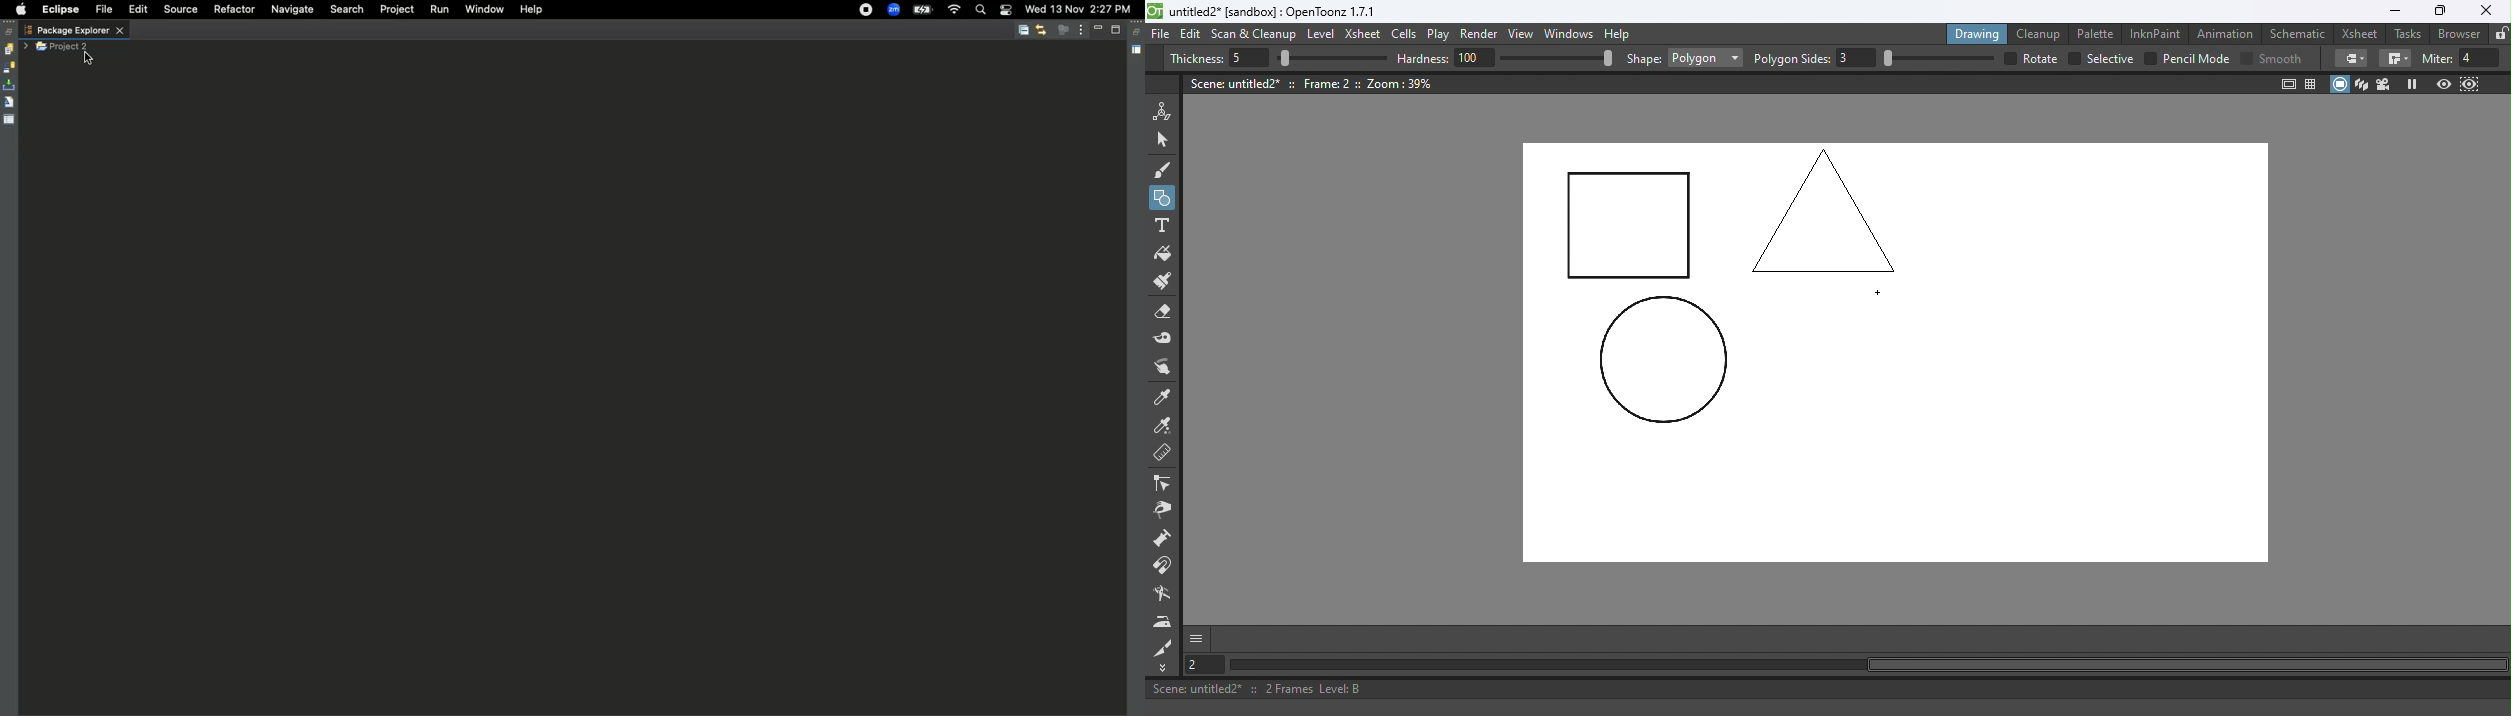 This screenshot has width=2520, height=728. I want to click on Window, so click(483, 8).